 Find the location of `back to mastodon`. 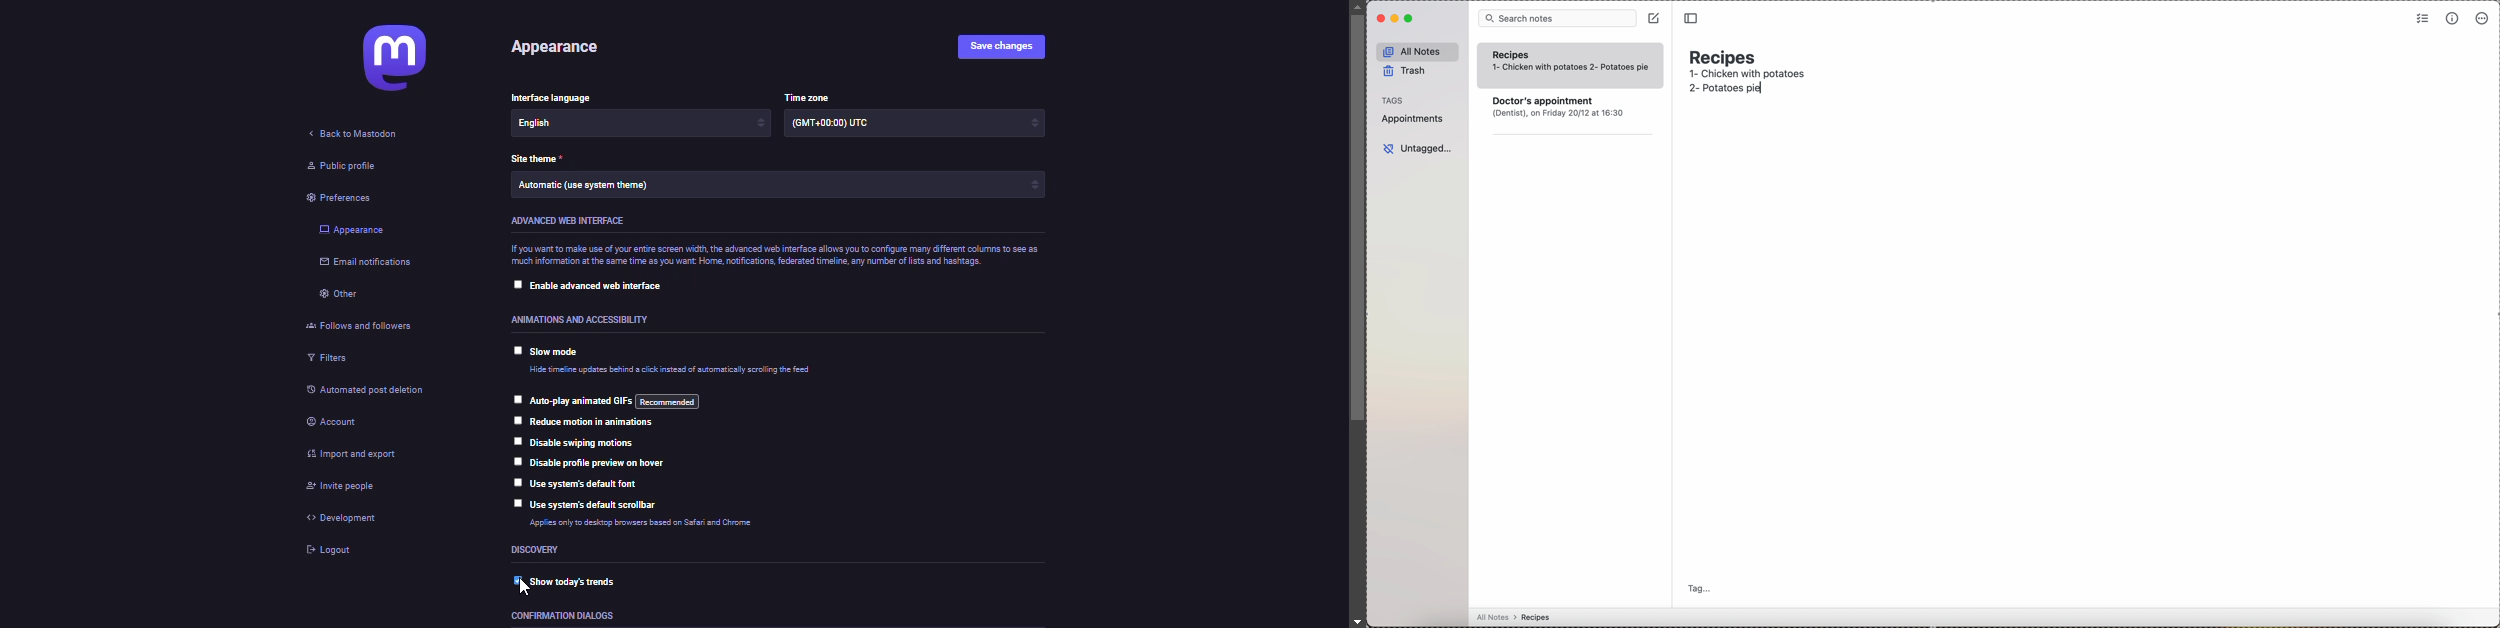

back to mastodon is located at coordinates (355, 132).